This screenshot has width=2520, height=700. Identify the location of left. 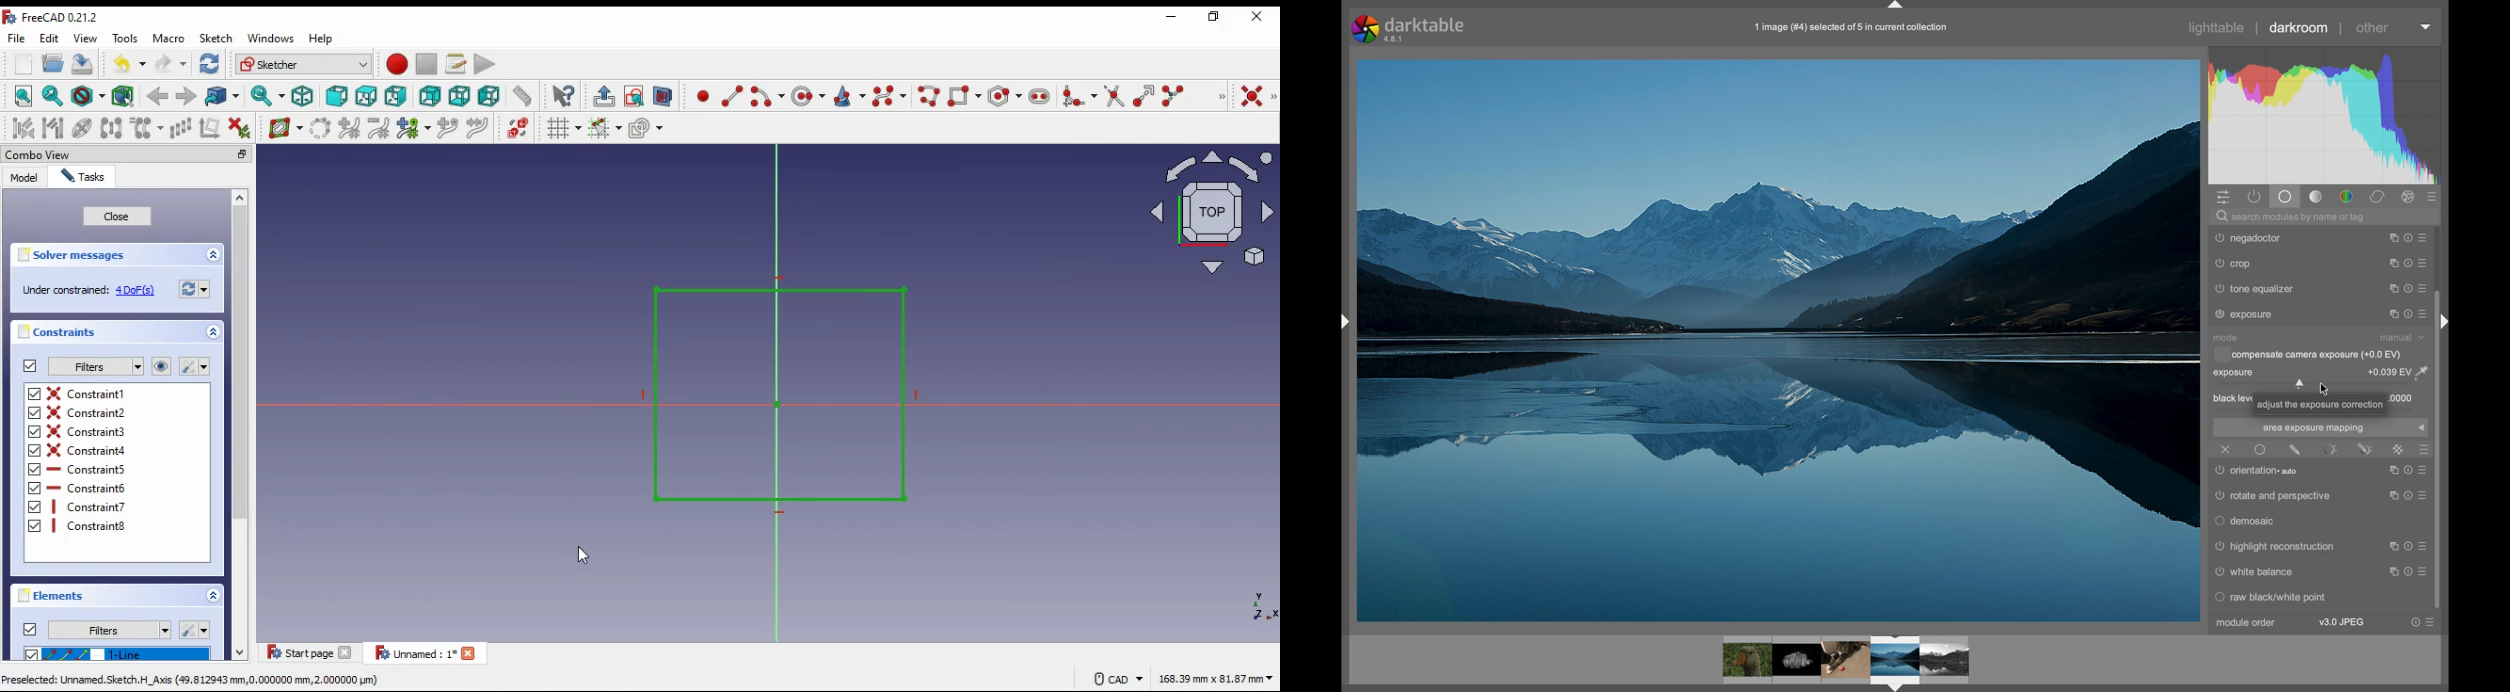
(490, 96).